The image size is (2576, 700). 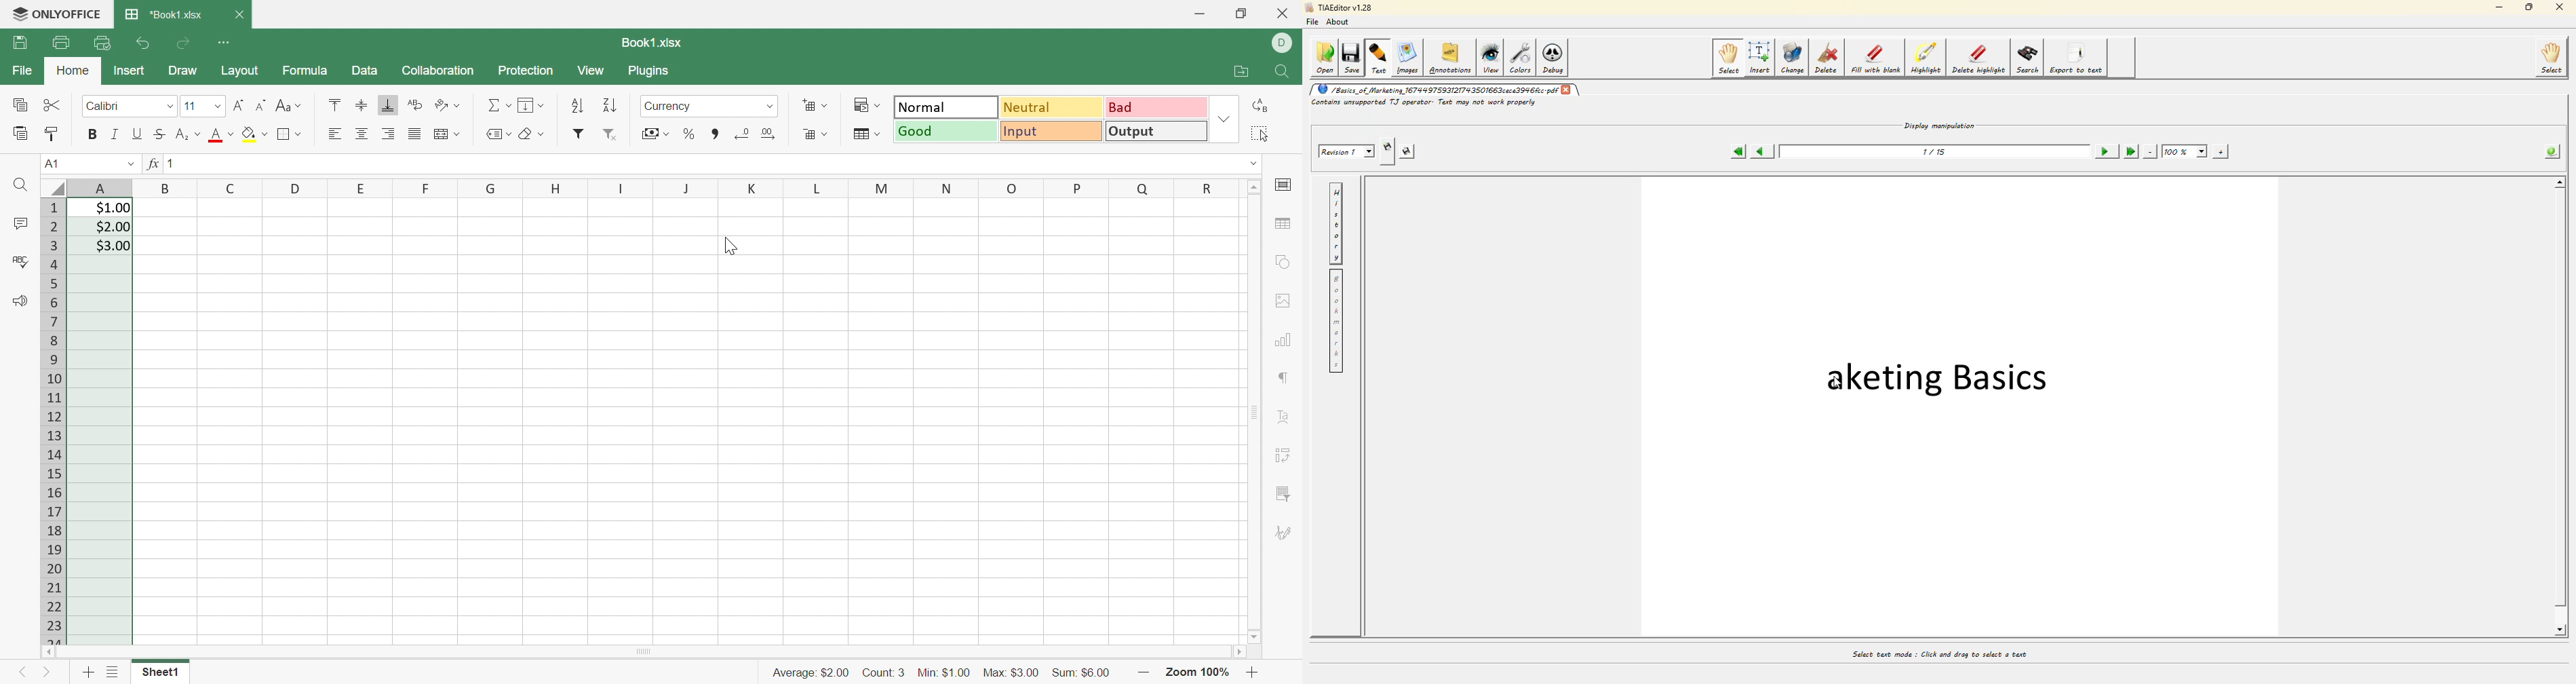 I want to click on Redo, so click(x=185, y=43).